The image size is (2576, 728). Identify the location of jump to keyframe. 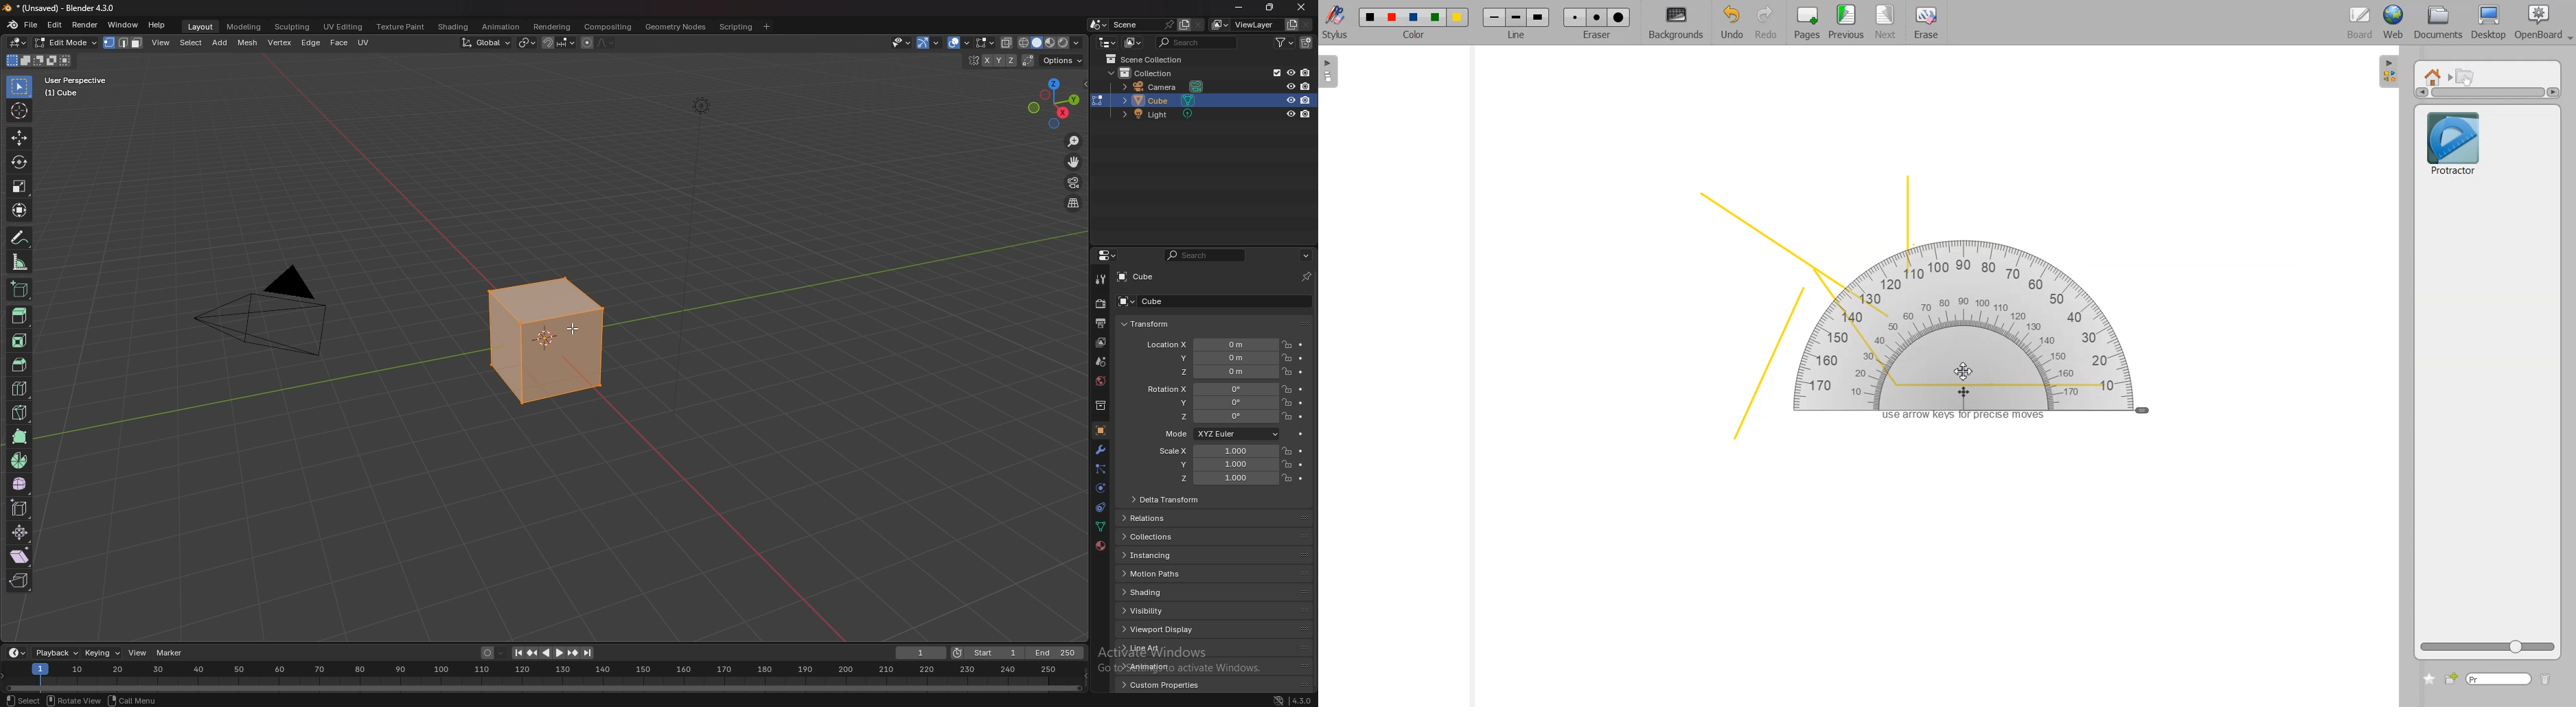
(533, 653).